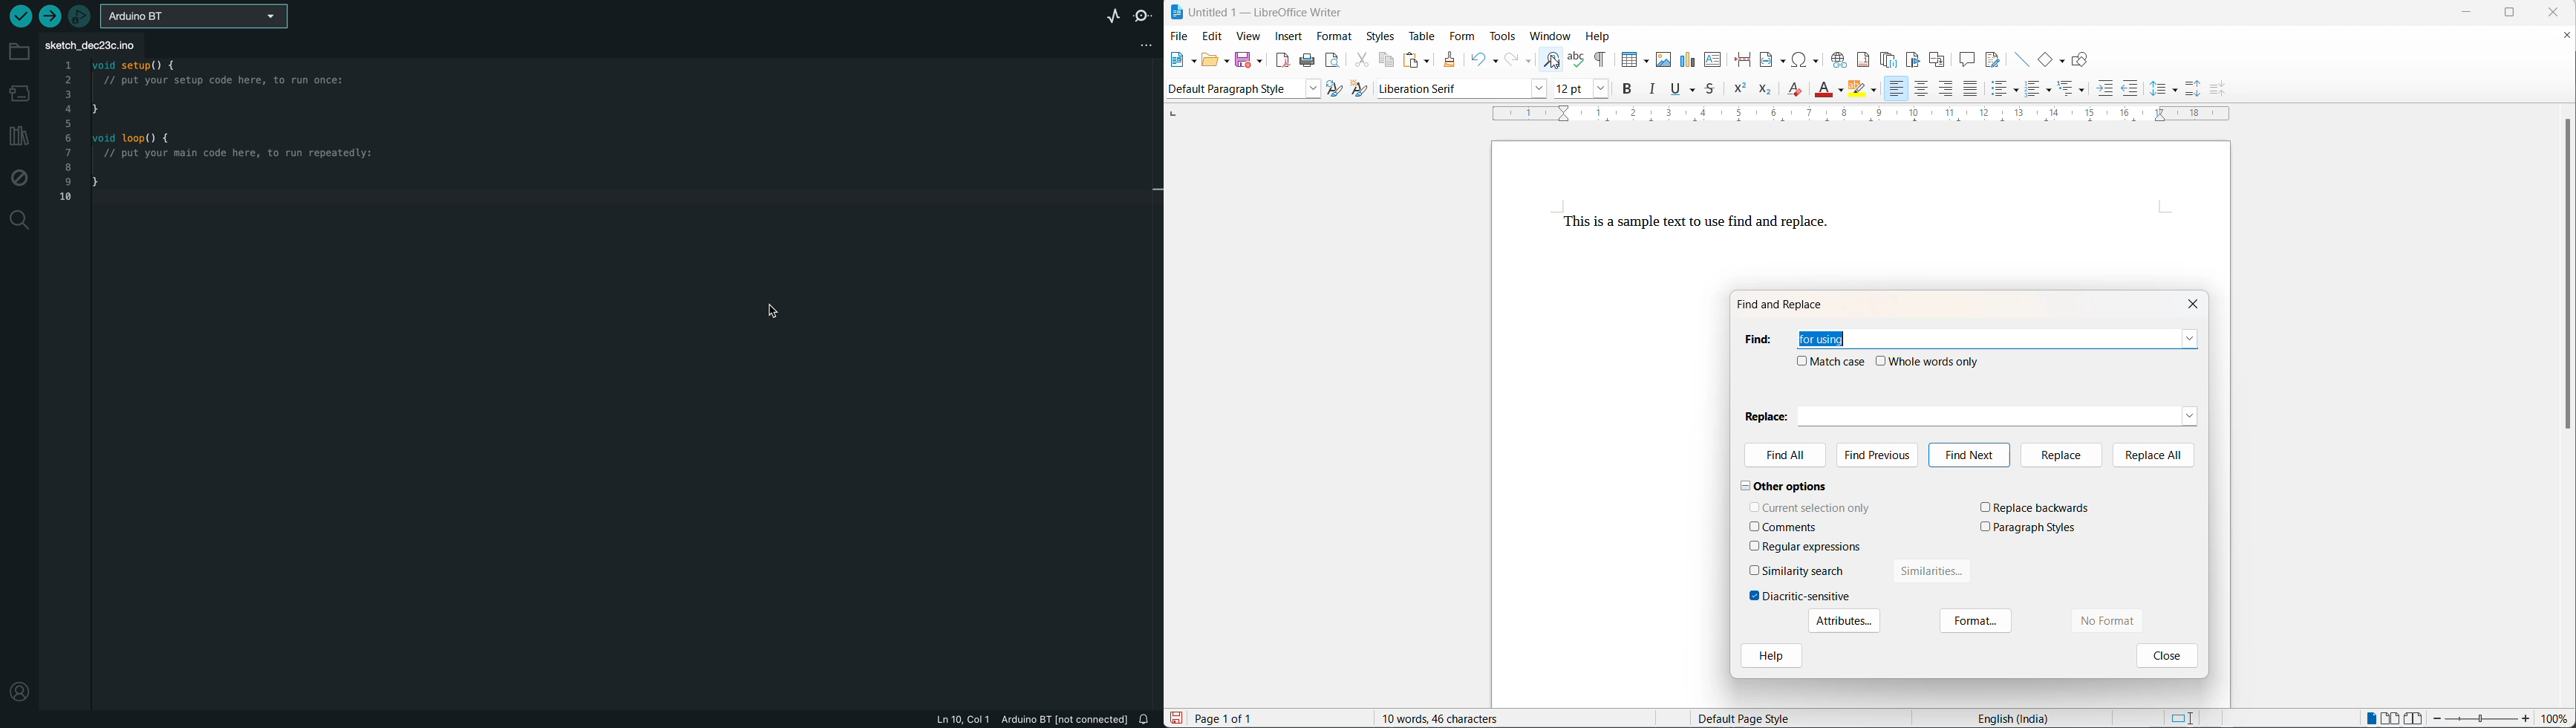  Describe the element at coordinates (18, 222) in the screenshot. I see `search` at that location.